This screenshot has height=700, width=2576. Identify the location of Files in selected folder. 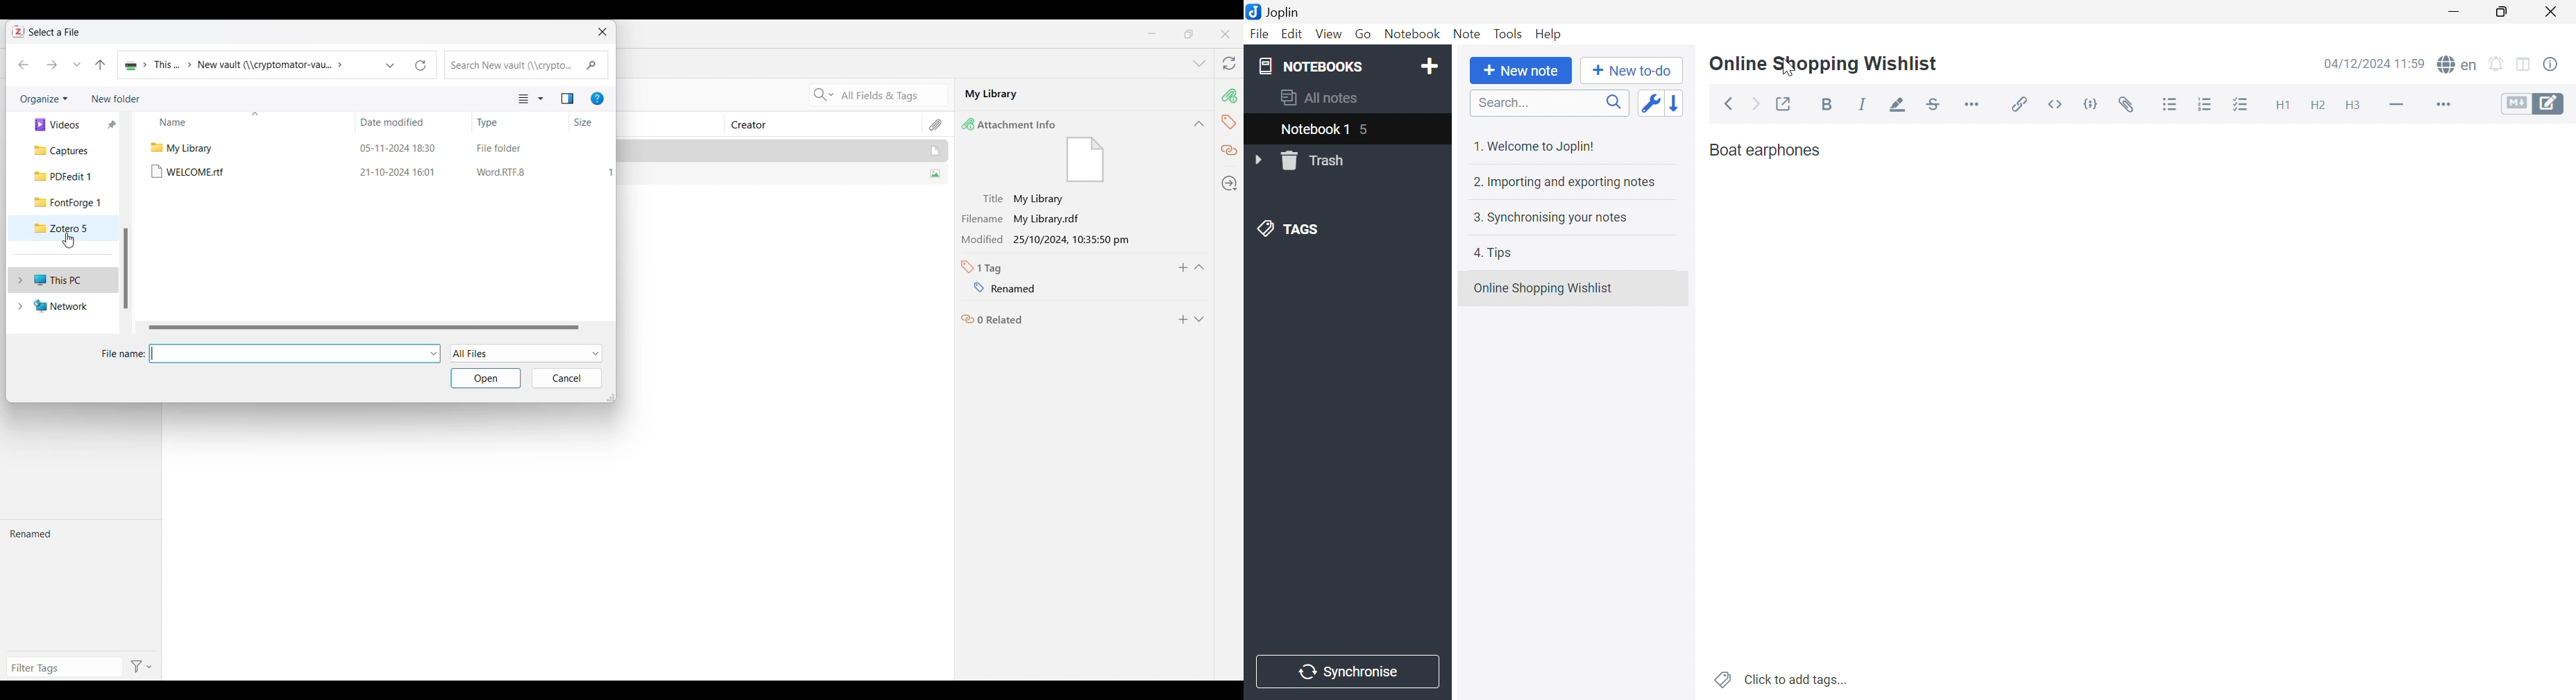
(188, 171).